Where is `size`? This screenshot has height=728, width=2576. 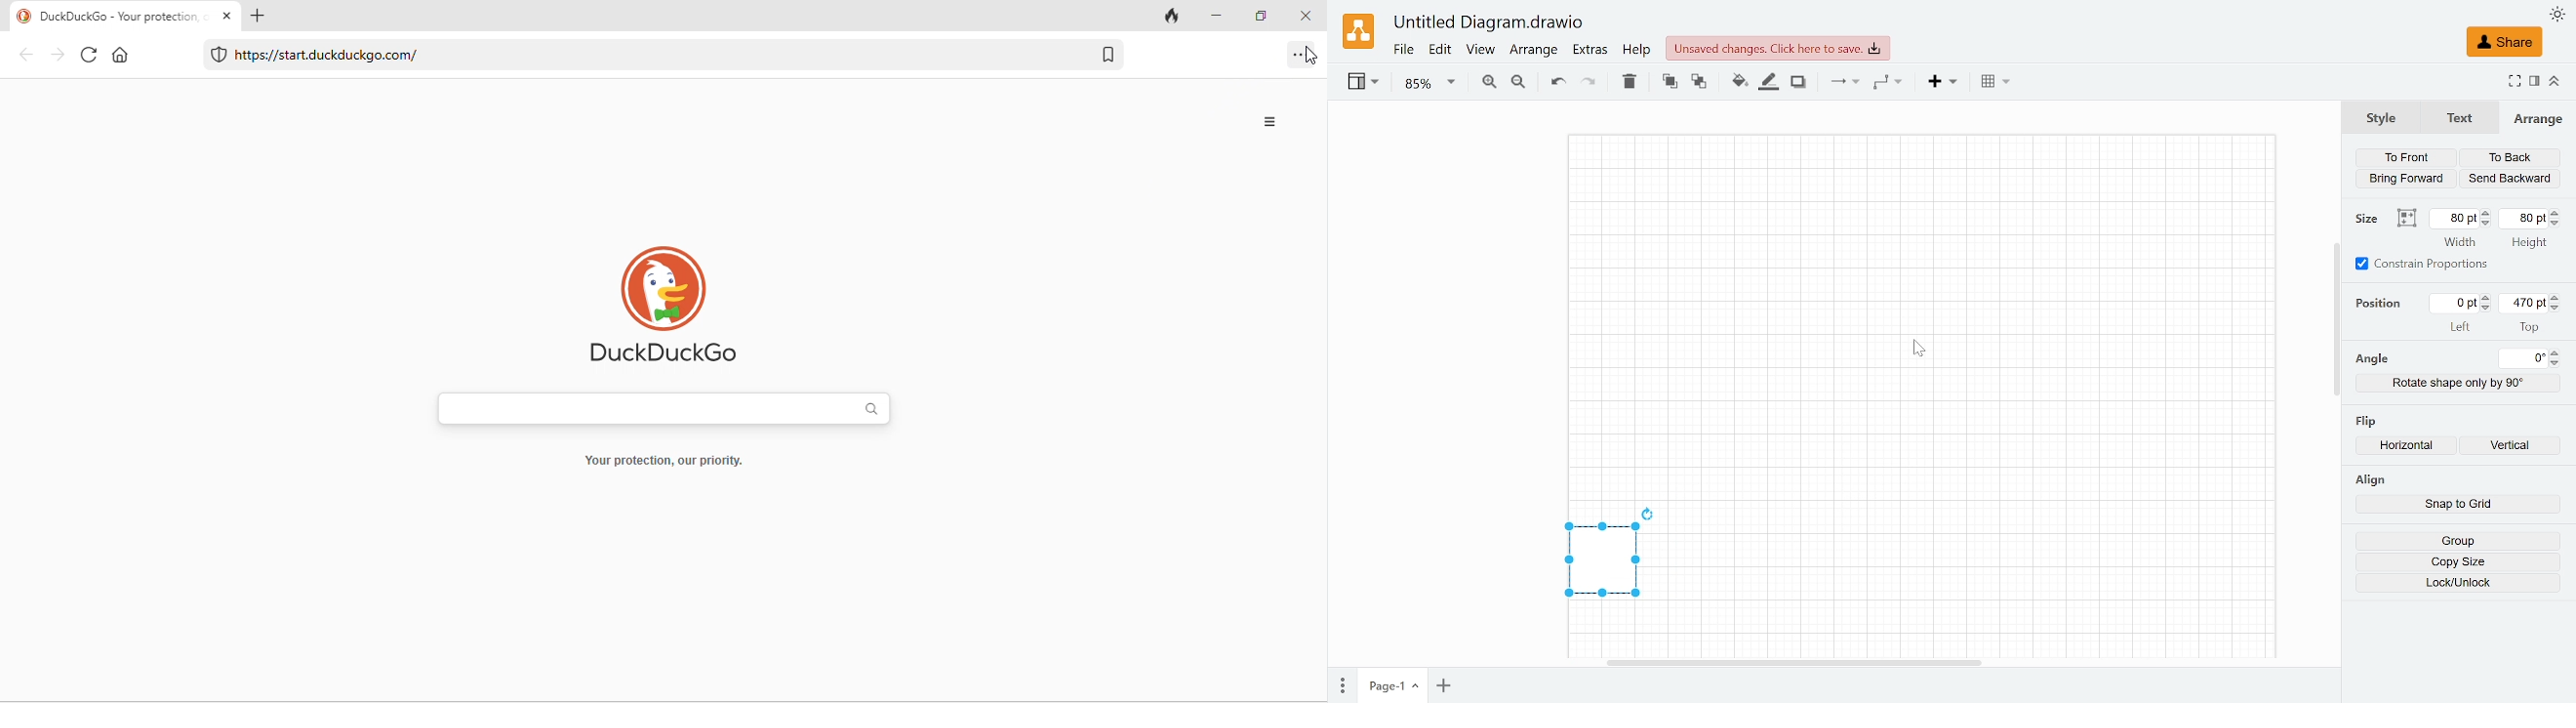
size is located at coordinates (2369, 219).